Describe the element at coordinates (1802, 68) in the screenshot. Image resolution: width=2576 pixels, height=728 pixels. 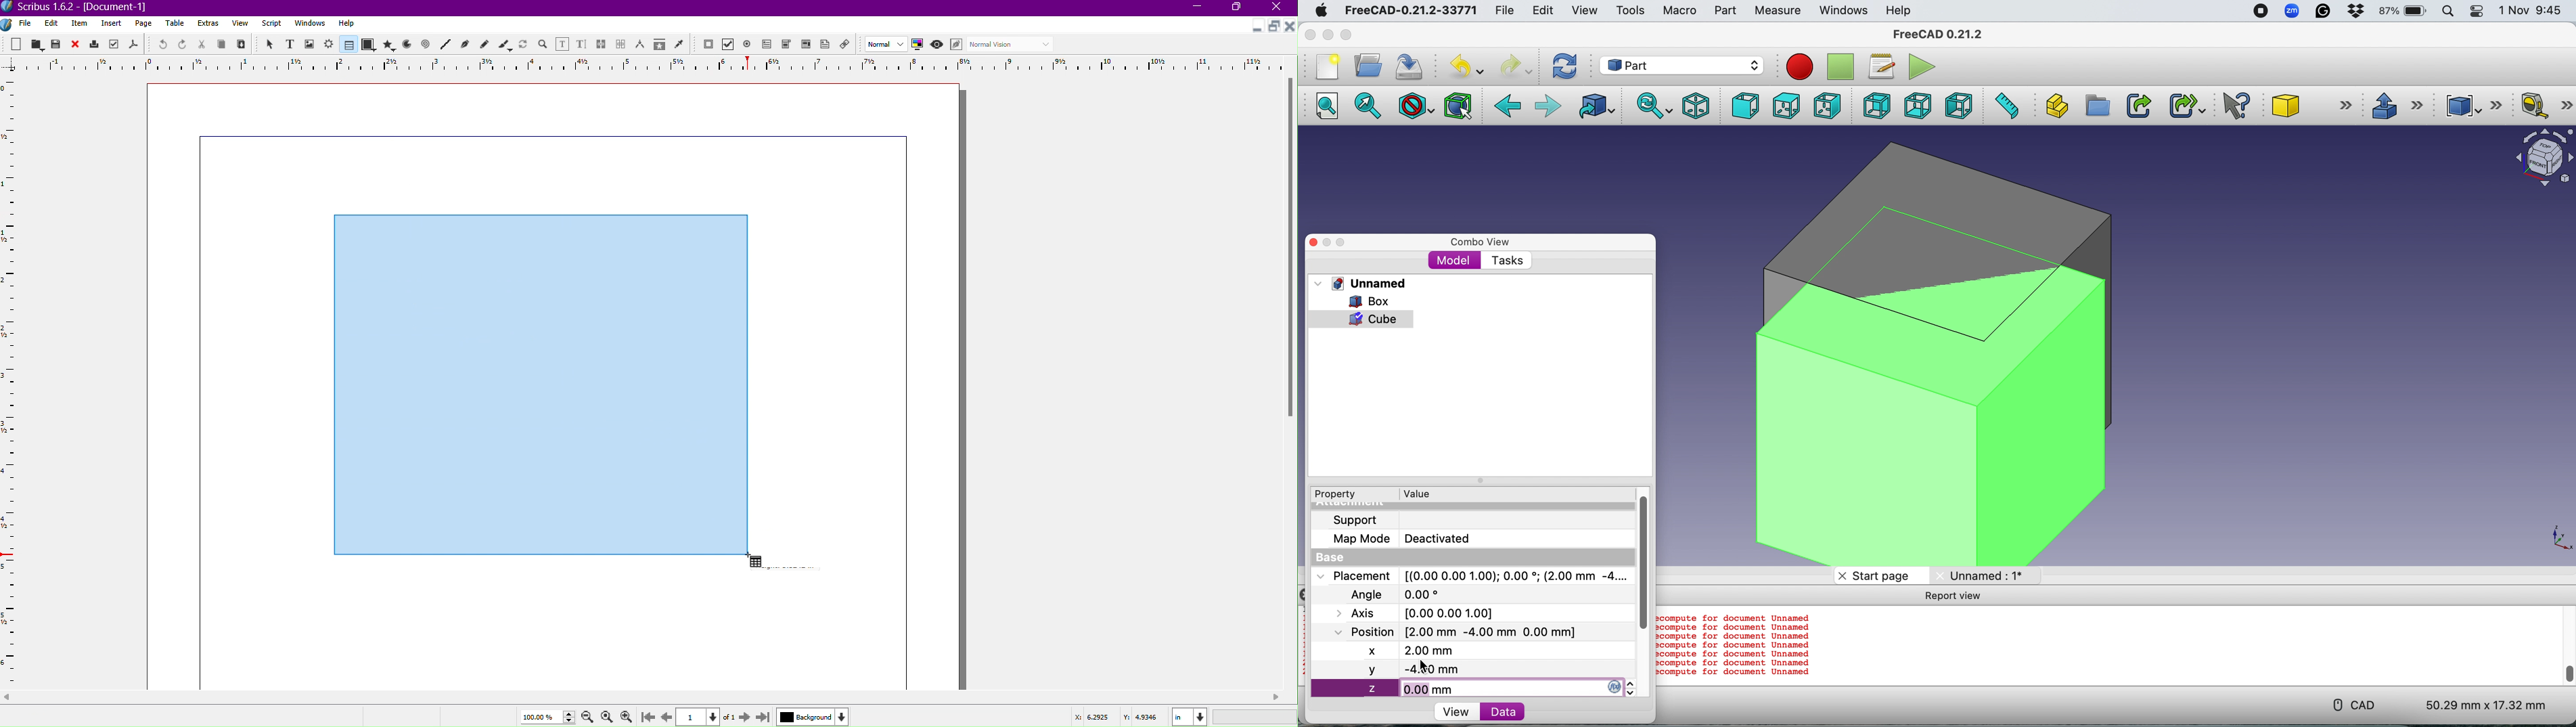
I see `Record macros` at that location.